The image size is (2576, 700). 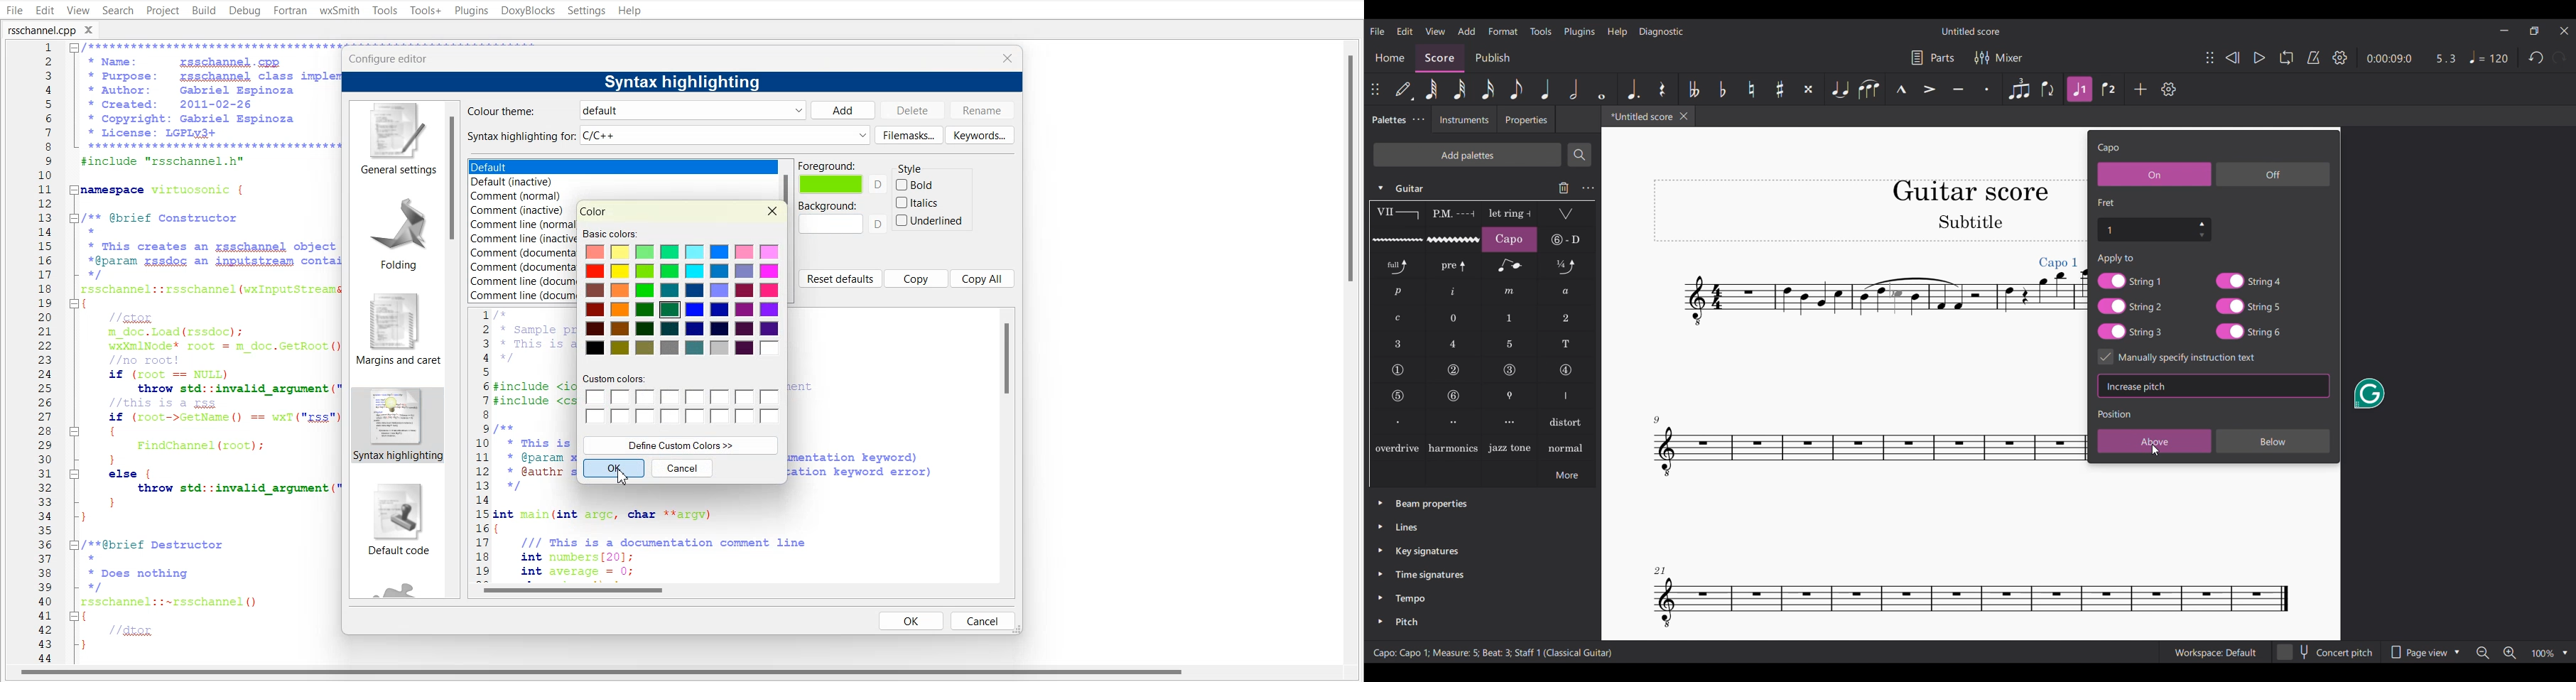 What do you see at coordinates (1999, 57) in the screenshot?
I see `Mixer settings` at bounding box center [1999, 57].